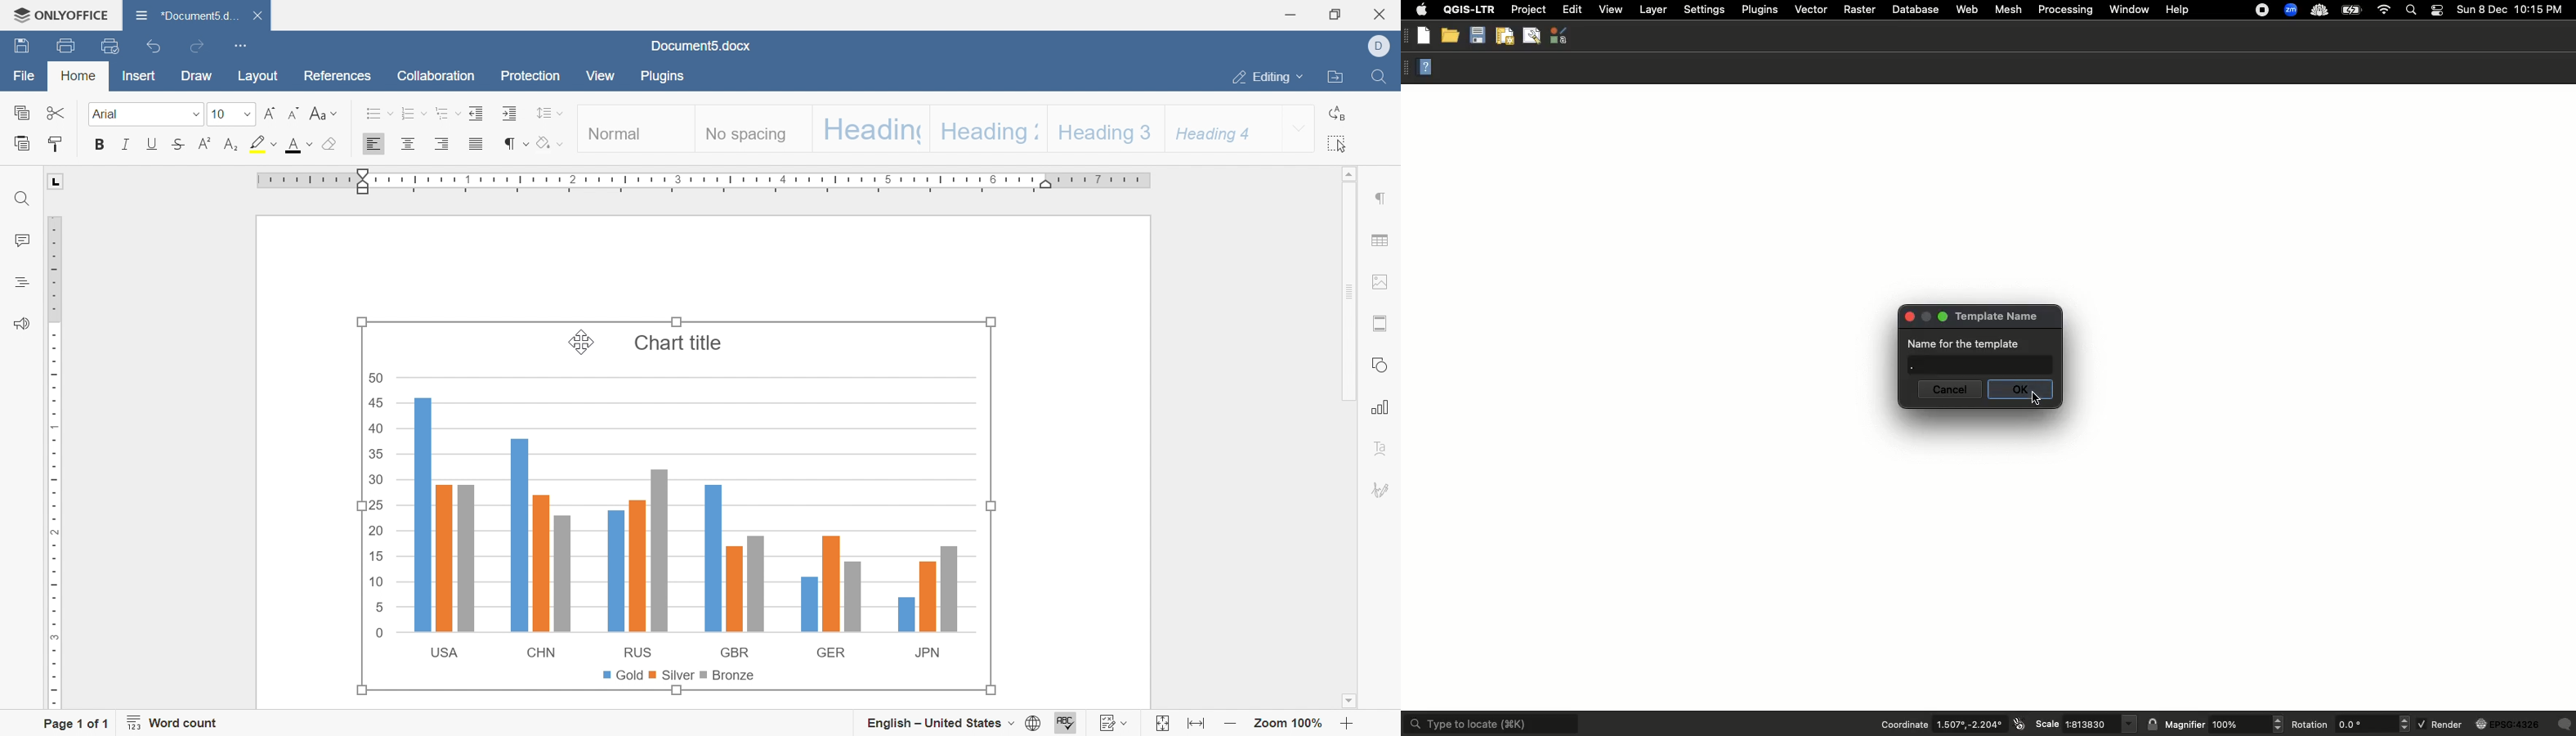 The width and height of the screenshot is (2576, 756). I want to click on copy style, so click(56, 144).